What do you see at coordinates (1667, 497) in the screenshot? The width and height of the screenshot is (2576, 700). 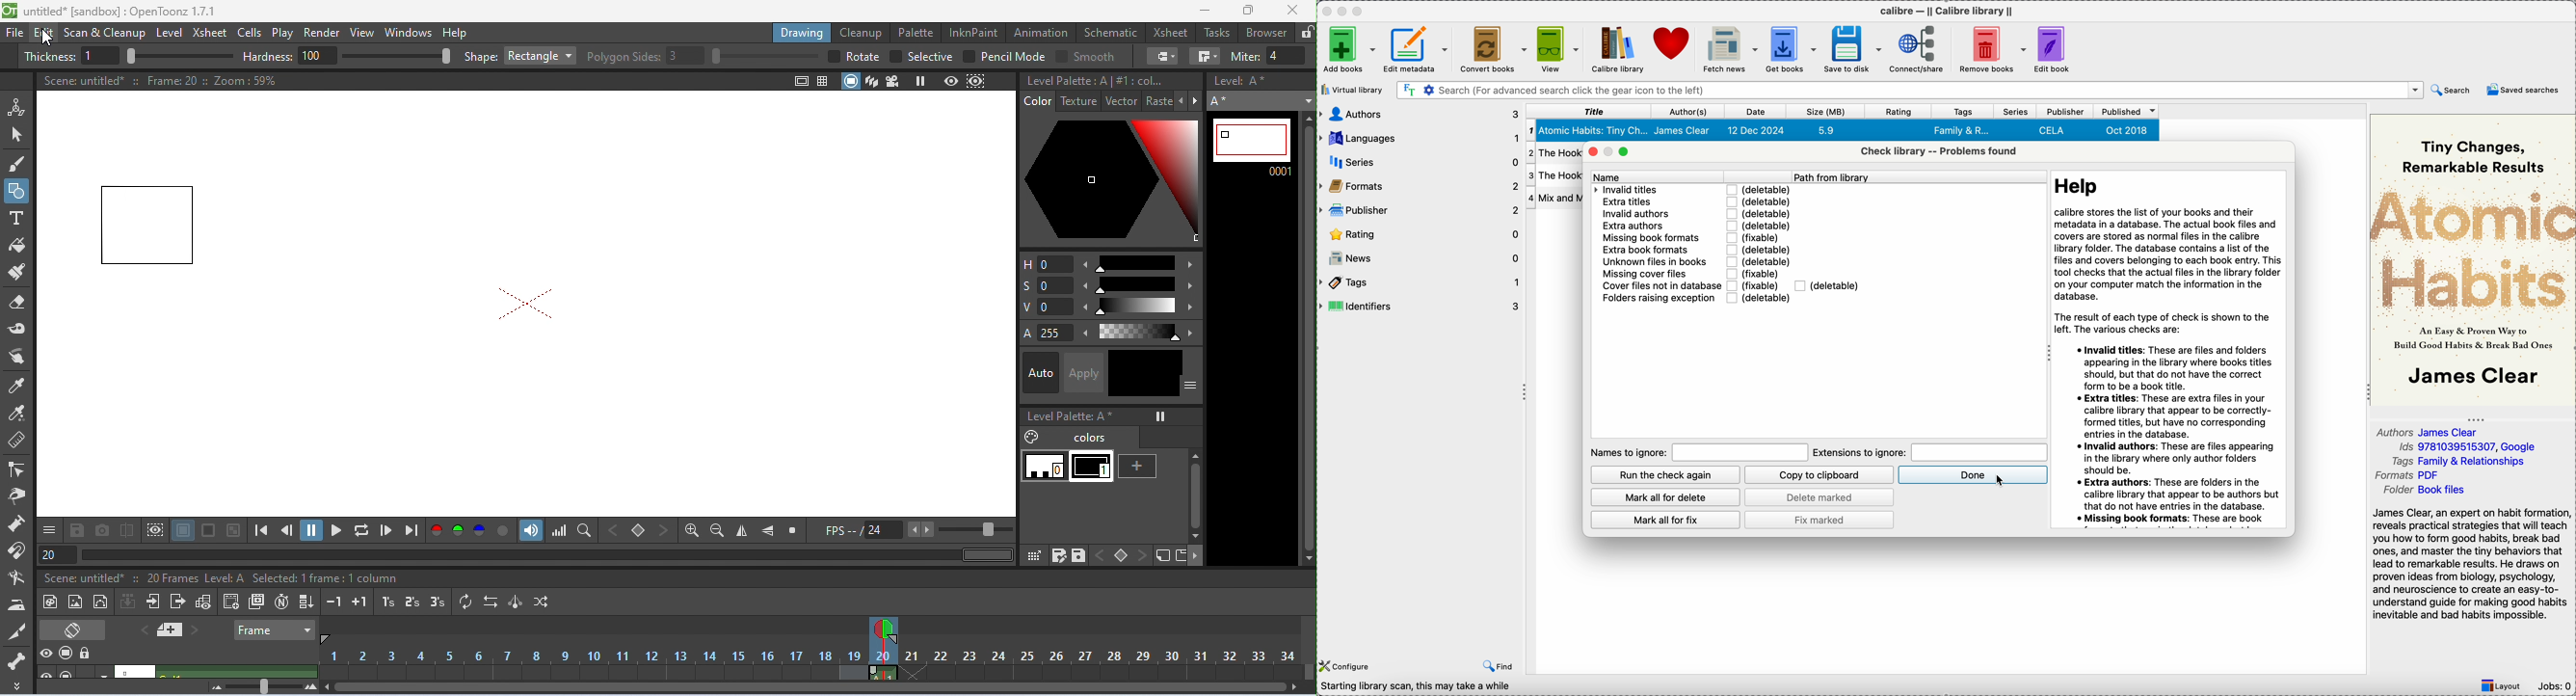 I see `mark all for delete` at bounding box center [1667, 497].